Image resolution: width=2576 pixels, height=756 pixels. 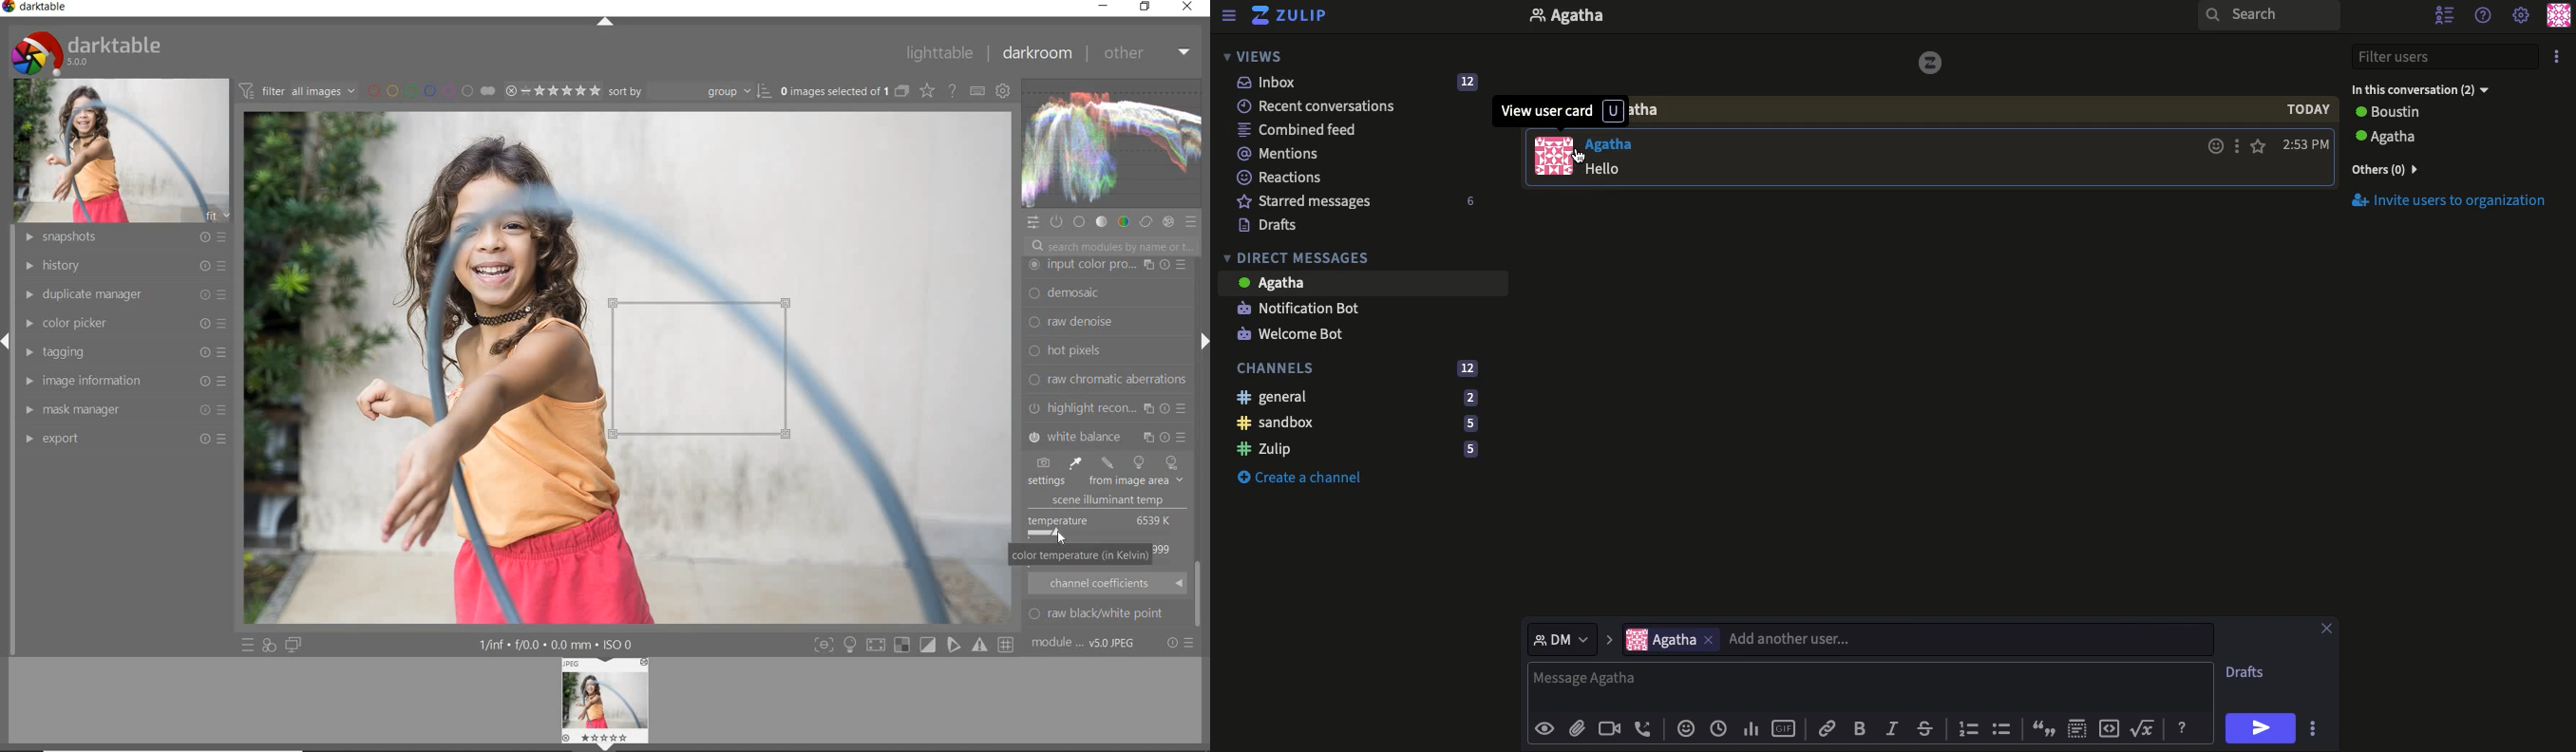 I want to click on toggle mode , so click(x=1008, y=645).